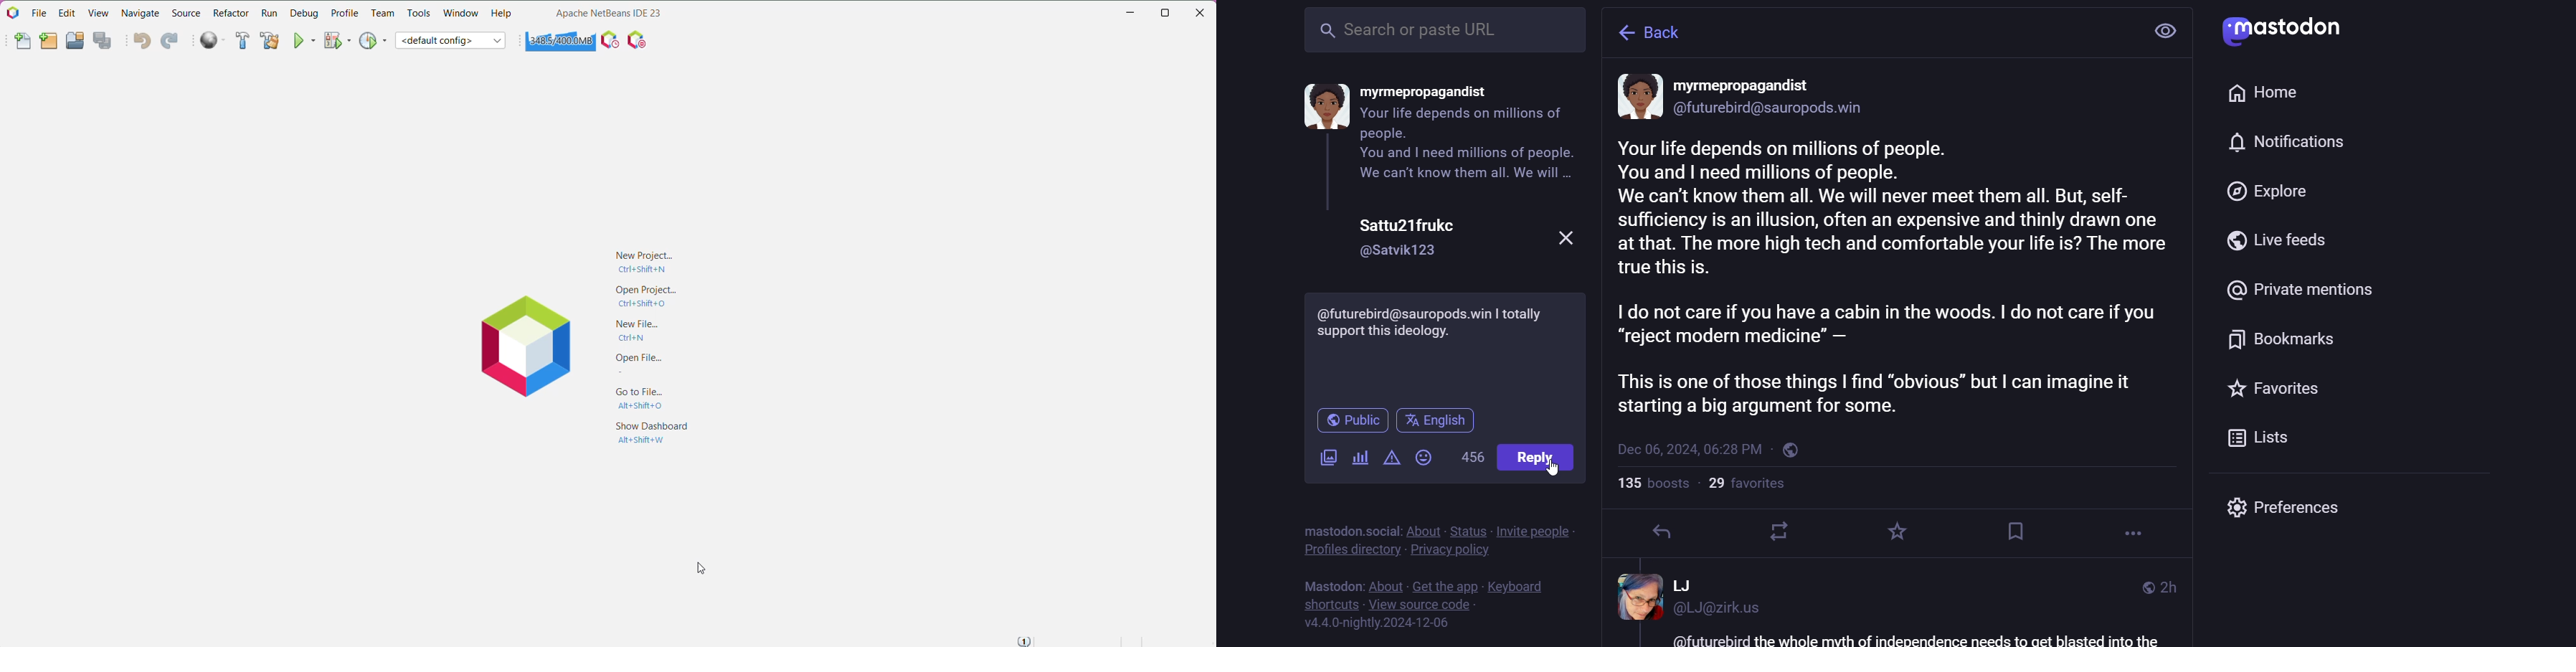 This screenshot has width=2576, height=672. What do you see at coordinates (1350, 551) in the screenshot?
I see `profiles` at bounding box center [1350, 551].